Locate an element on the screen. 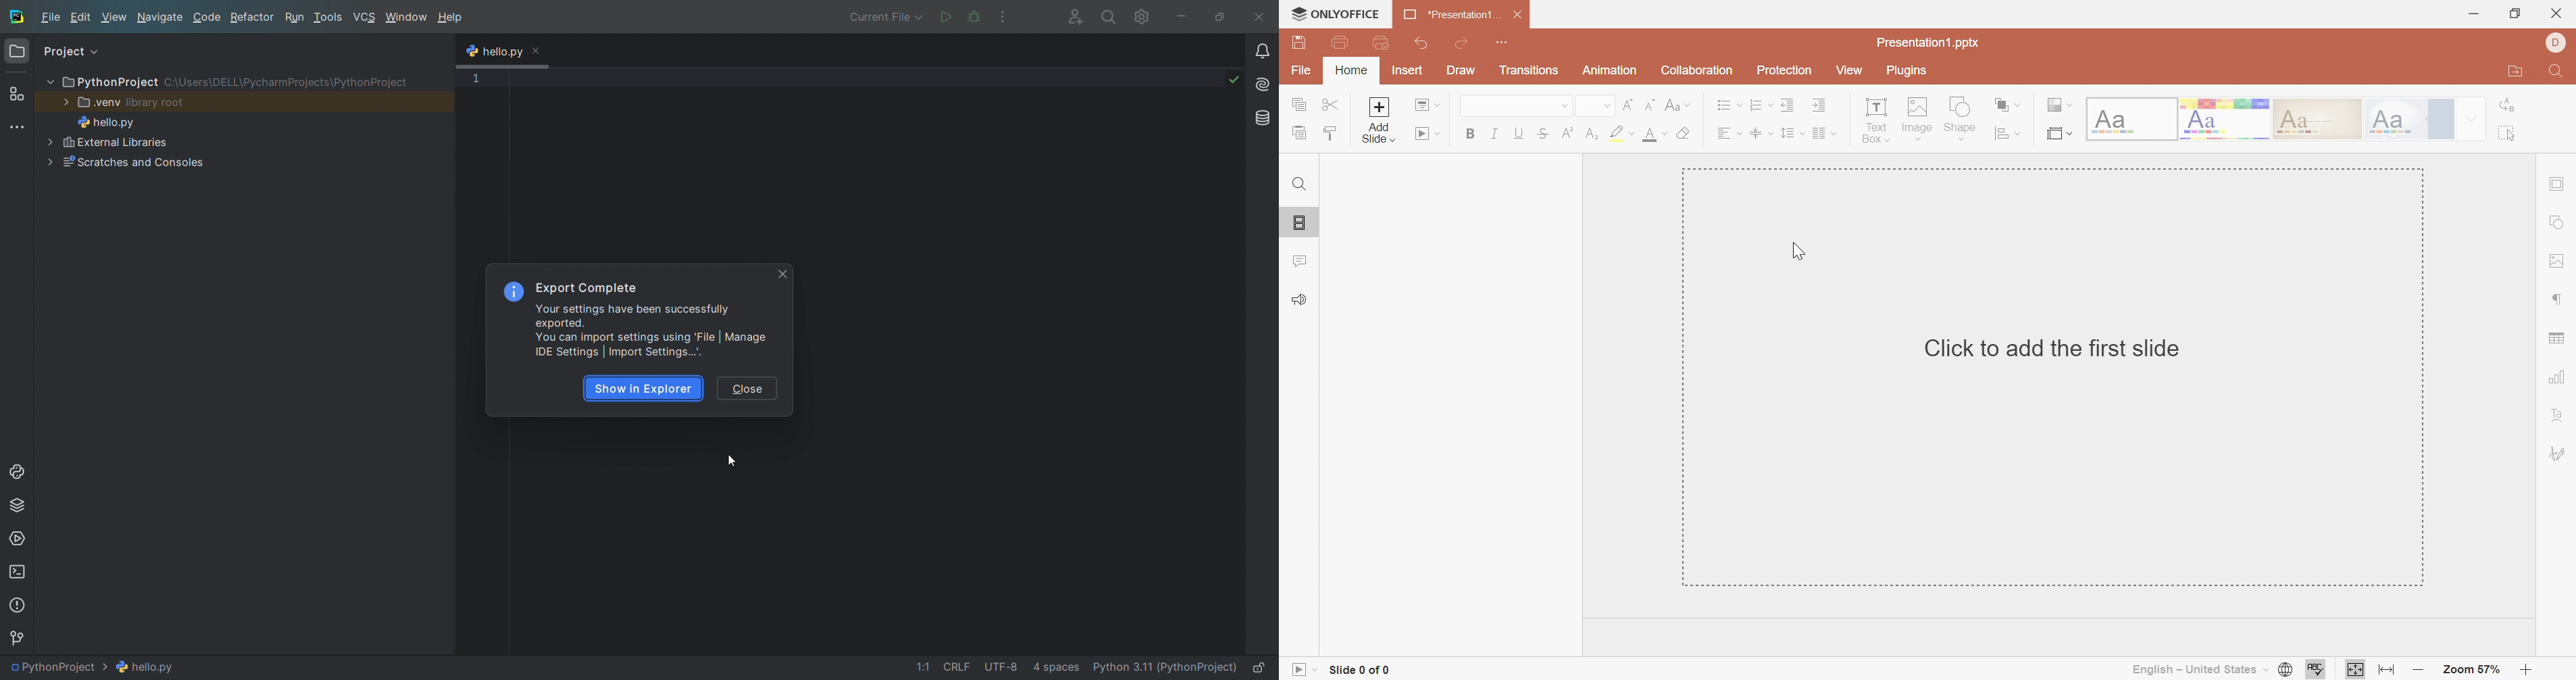  ONLYOFFICE is located at coordinates (1336, 14).